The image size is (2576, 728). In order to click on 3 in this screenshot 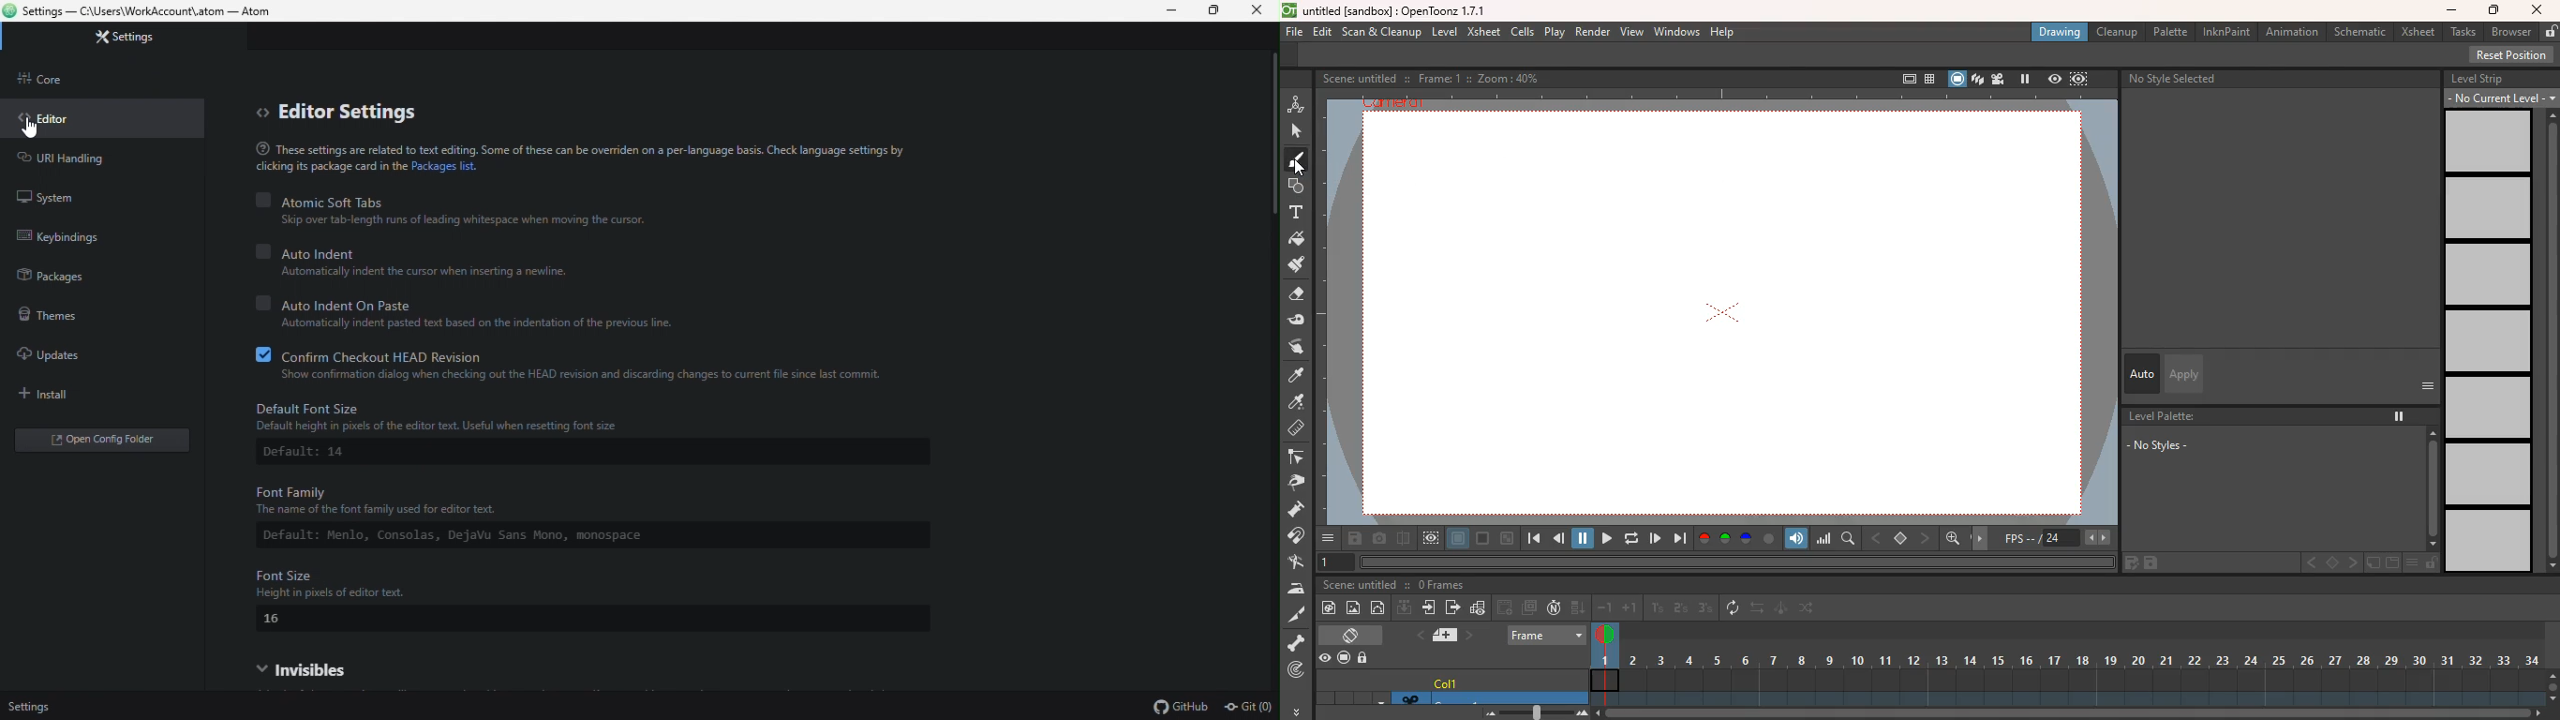, I will do `click(1706, 609)`.